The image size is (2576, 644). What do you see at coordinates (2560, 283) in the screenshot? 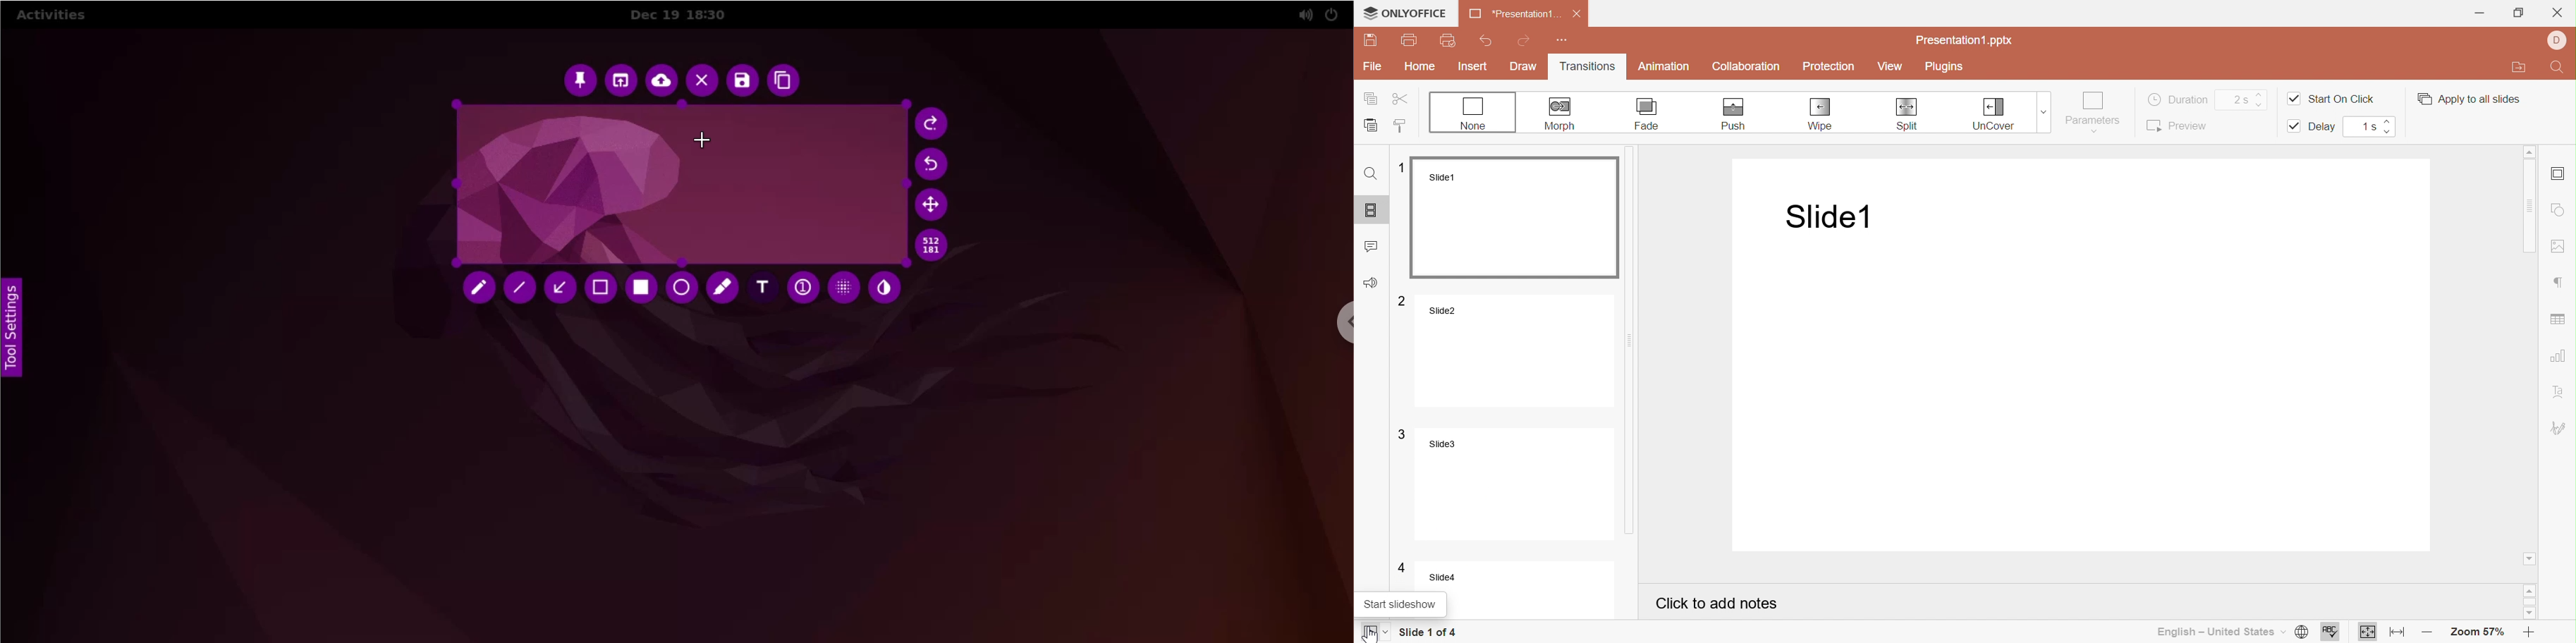
I see `Paragraph settings` at bounding box center [2560, 283].